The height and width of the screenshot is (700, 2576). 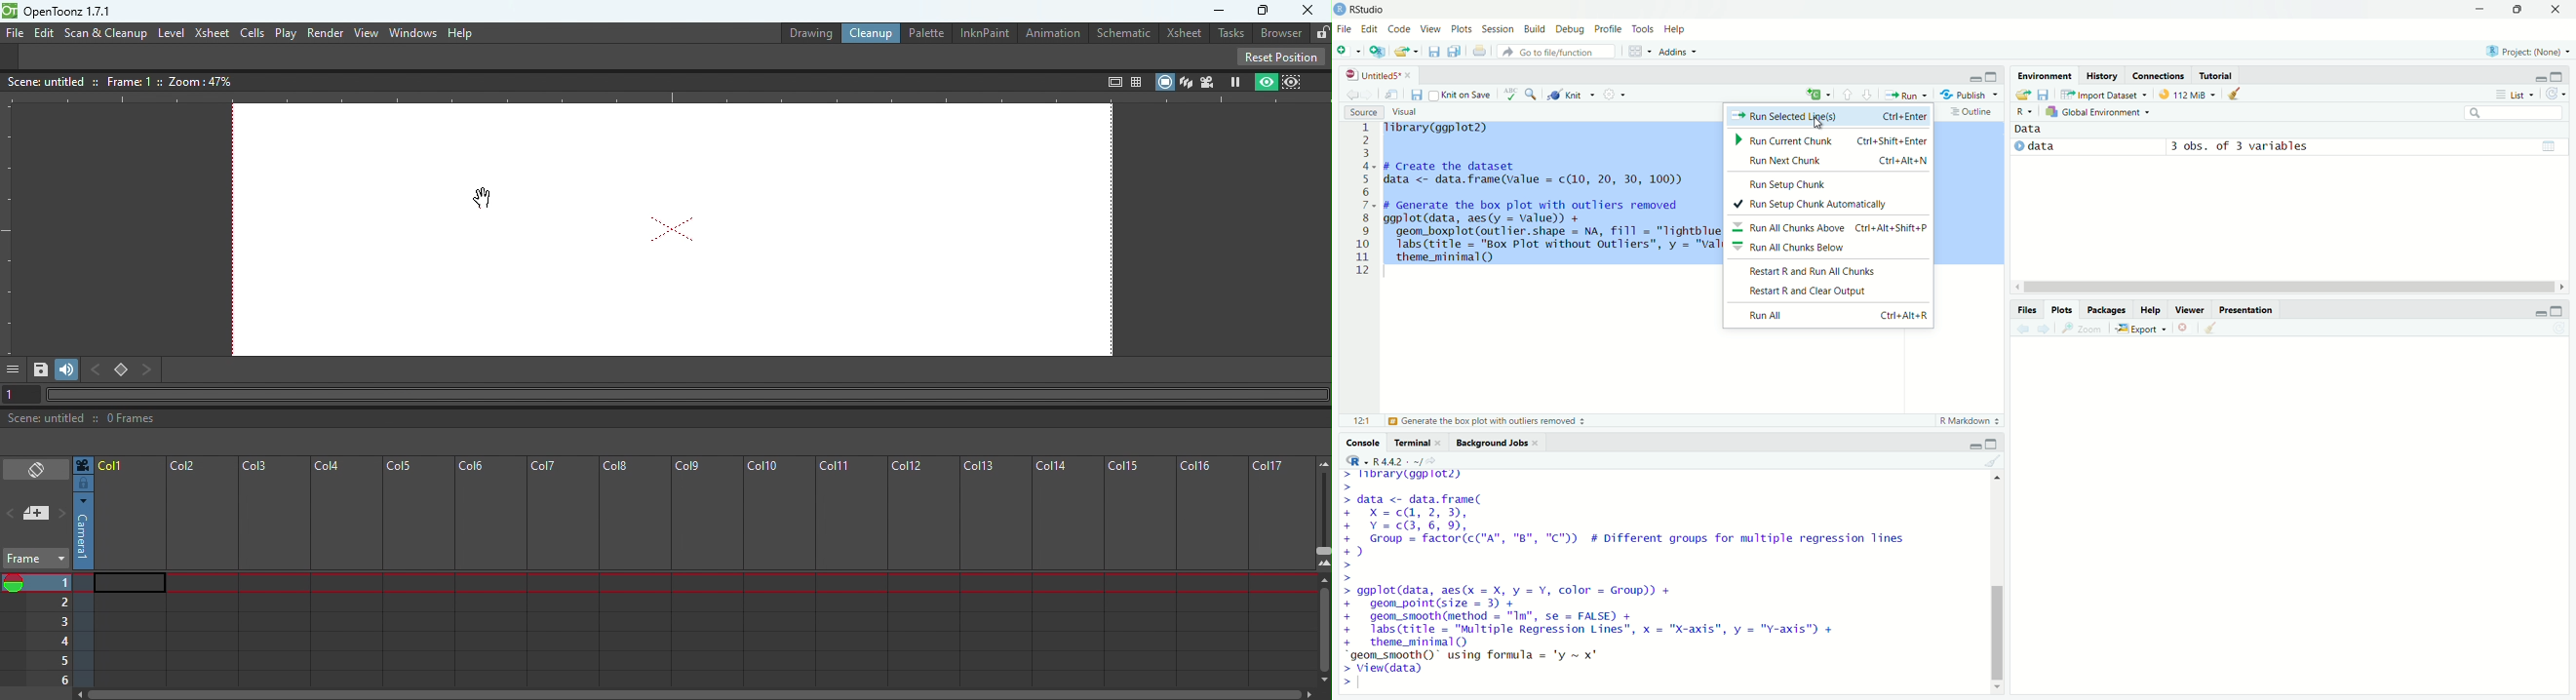 I want to click on Code, so click(x=1399, y=29).